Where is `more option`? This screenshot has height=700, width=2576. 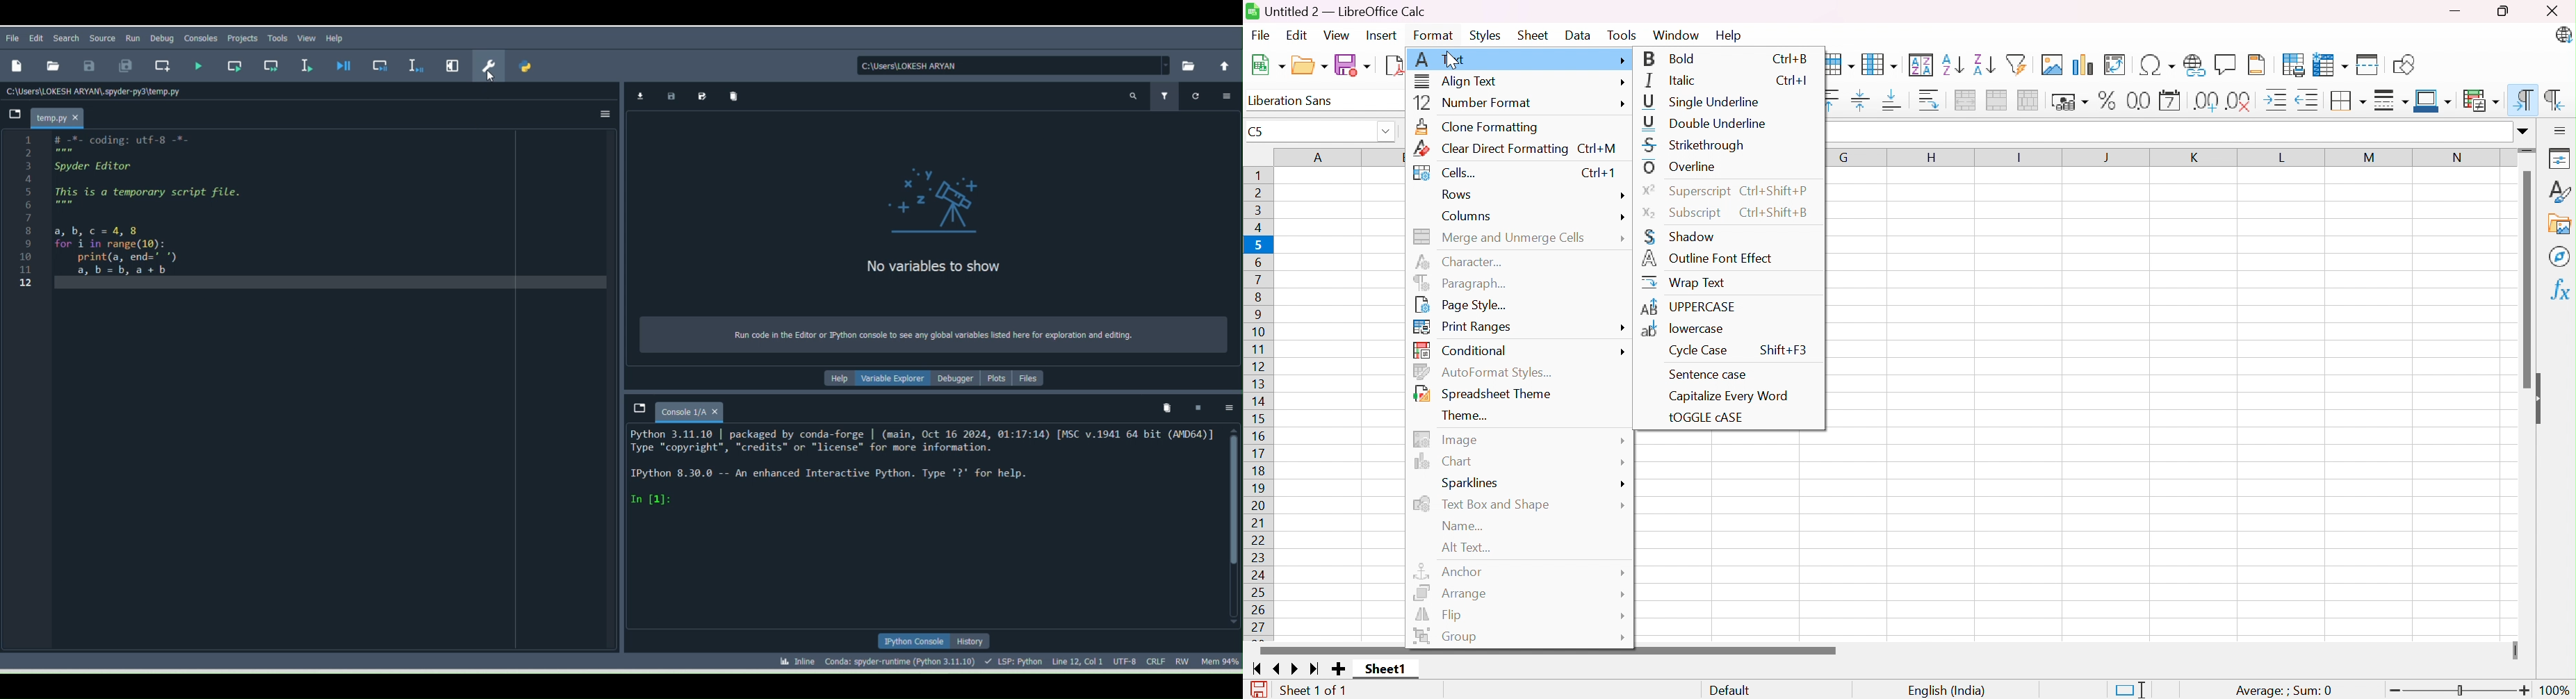 more option is located at coordinates (1225, 98).